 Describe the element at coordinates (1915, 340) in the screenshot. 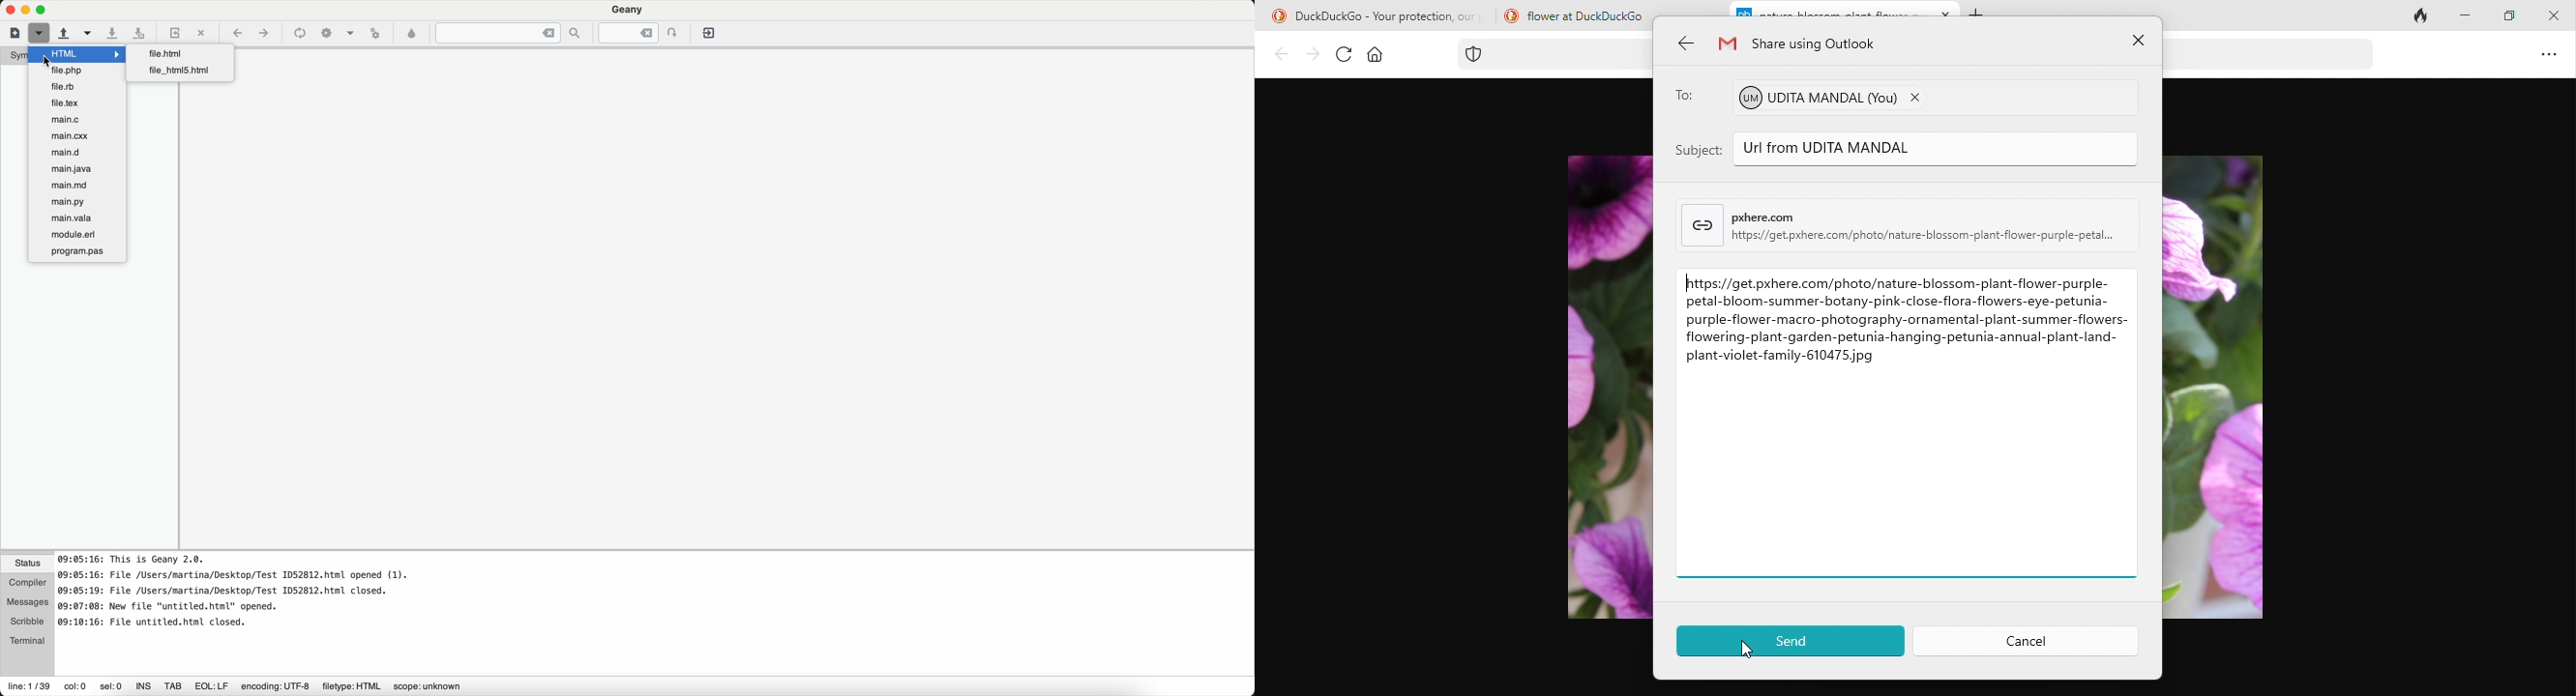

I see `https://get.pxhere.com/photo/nature-blossom-plant-flower-purple-
petal-bloom-summer-botany-pink-close-flora-flowers-eye-petunia-
purple-flower-macro-photography-ornamental-plant-summer-flowers-
flowering-plant-garden-petunia-hanging-petunia-annual-plant-land-
plant-violet-family-610475 pg` at that location.